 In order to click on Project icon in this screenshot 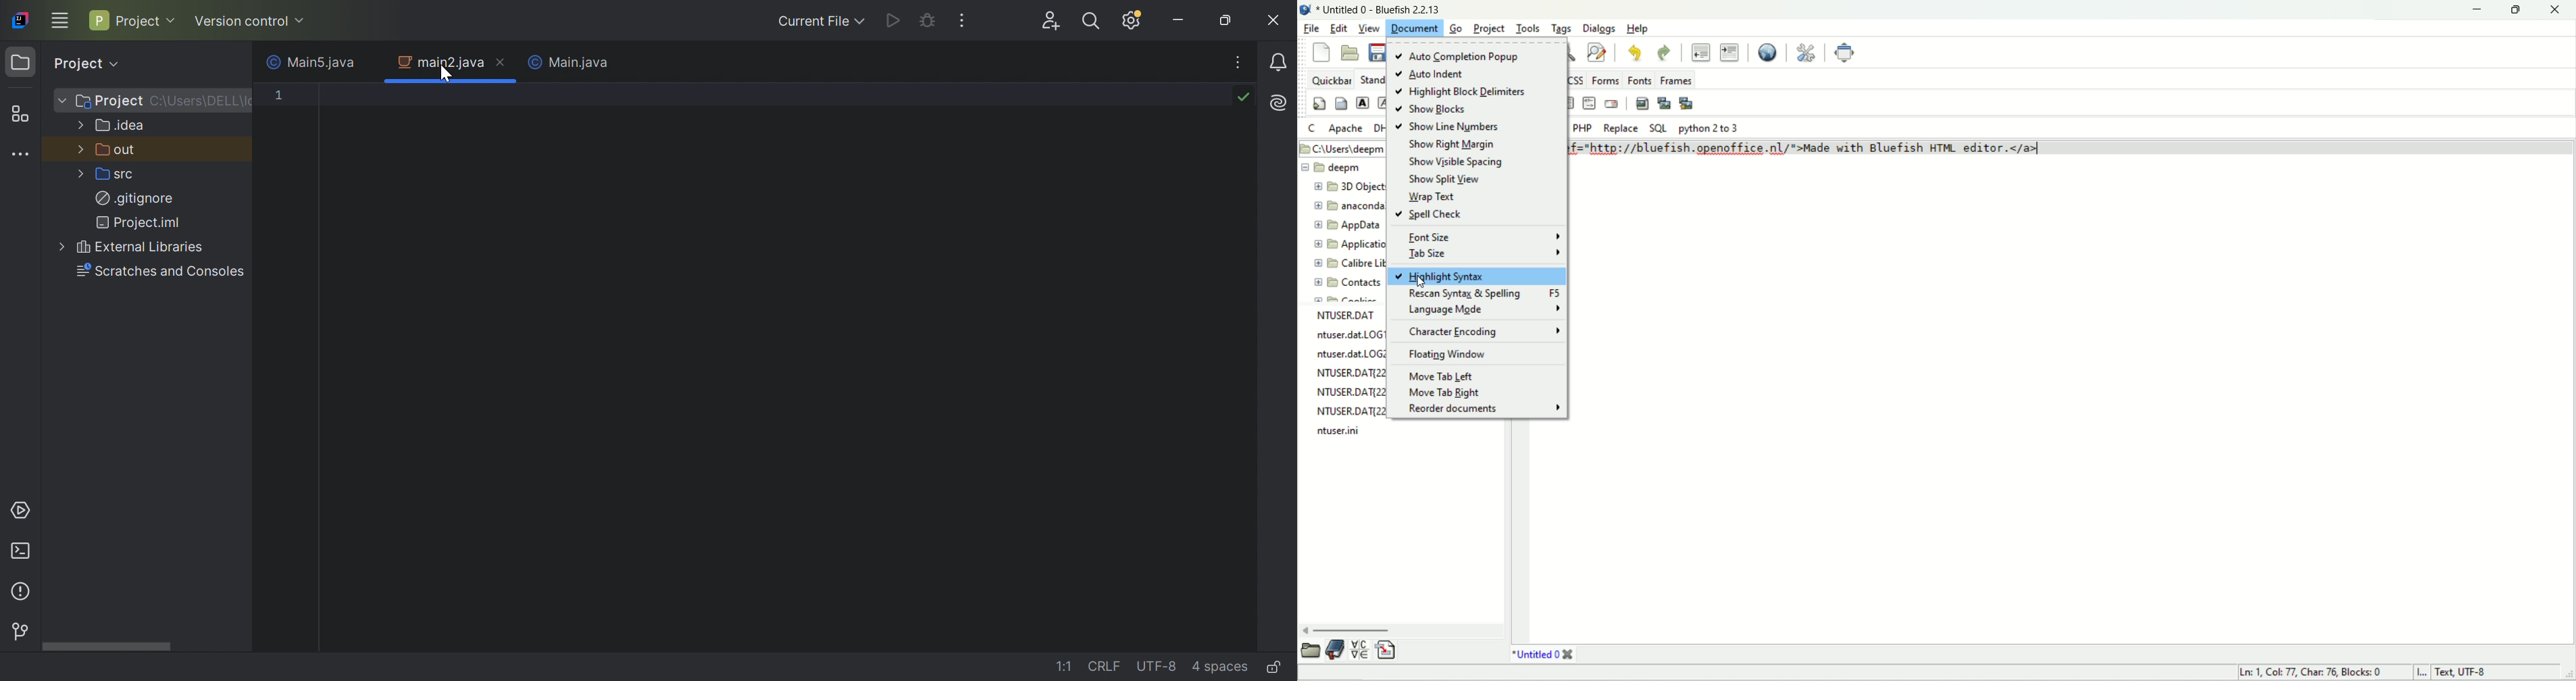, I will do `click(19, 61)`.